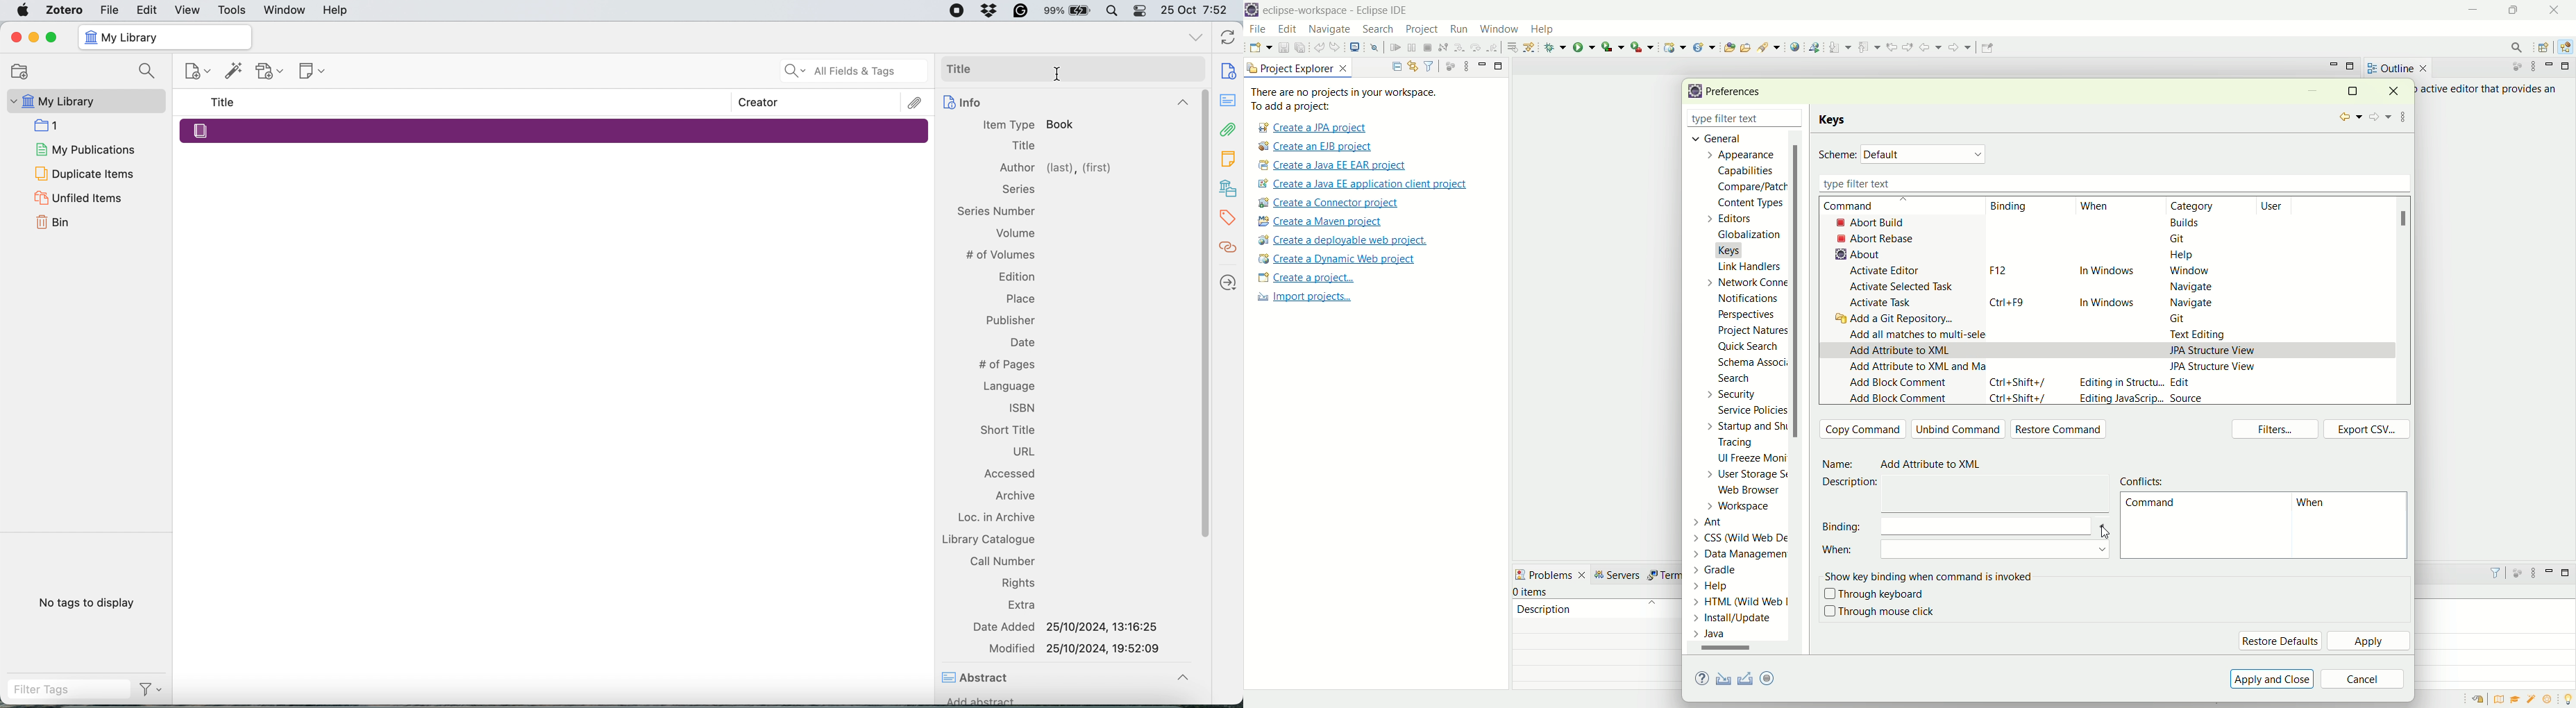 The height and width of the screenshot is (728, 2576). Describe the element at coordinates (1732, 650) in the screenshot. I see `scroll bar` at that location.